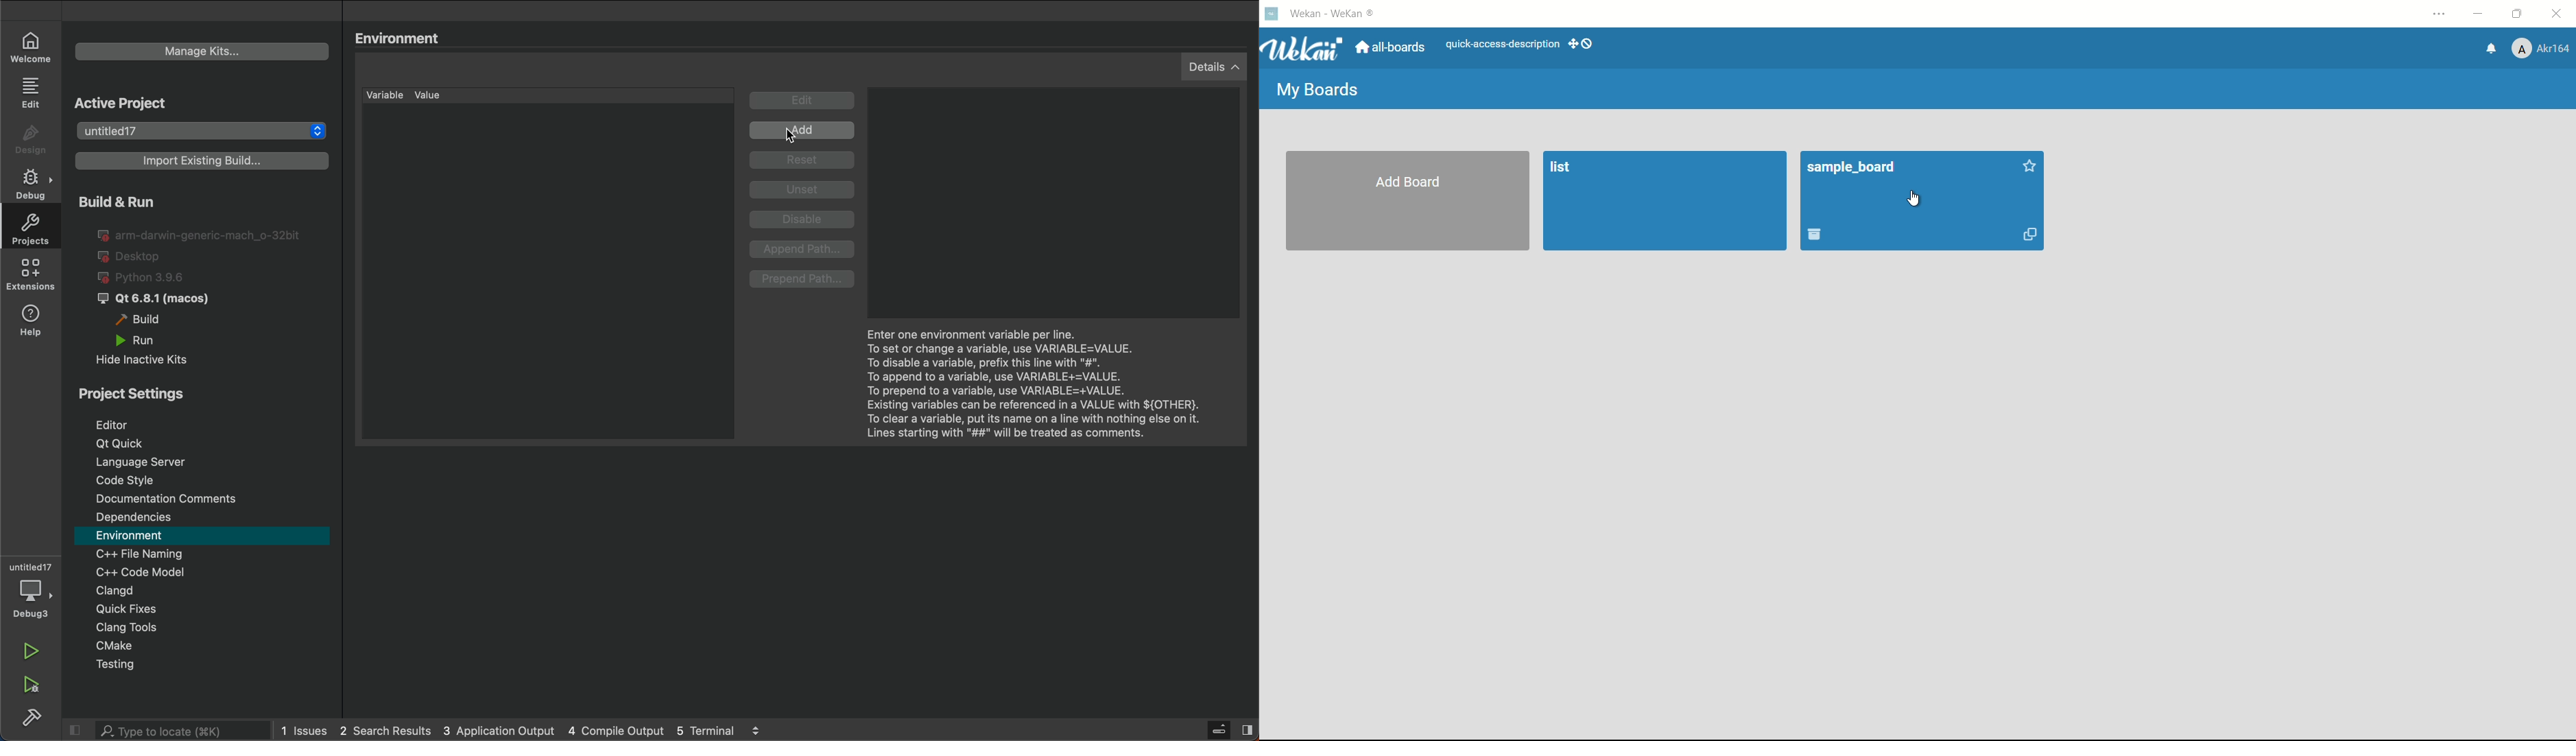 The image size is (2576, 756). I want to click on testing, so click(208, 665).